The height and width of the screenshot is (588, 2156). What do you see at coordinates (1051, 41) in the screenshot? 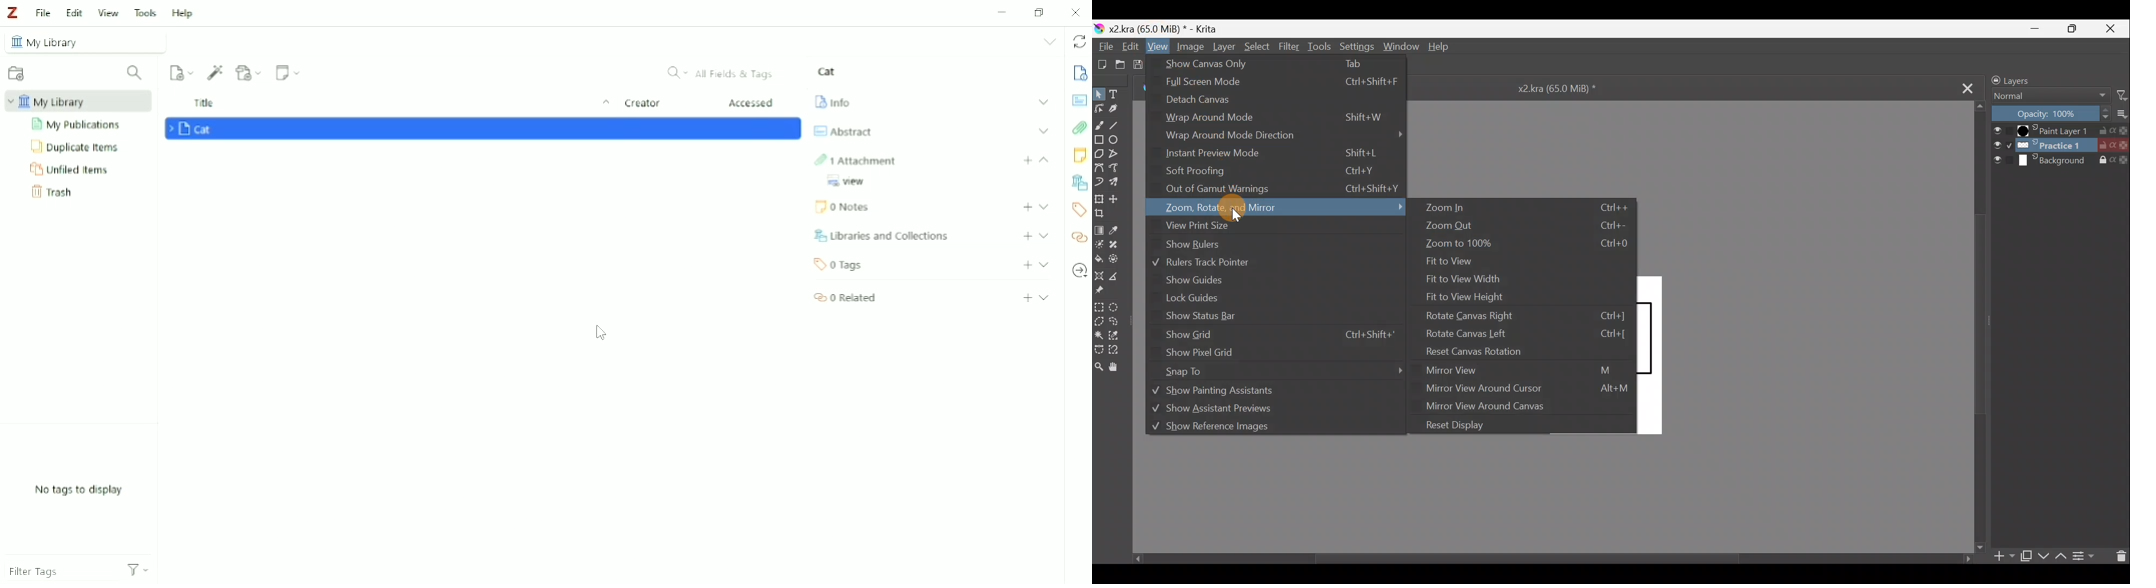
I see `List all tabs` at bounding box center [1051, 41].